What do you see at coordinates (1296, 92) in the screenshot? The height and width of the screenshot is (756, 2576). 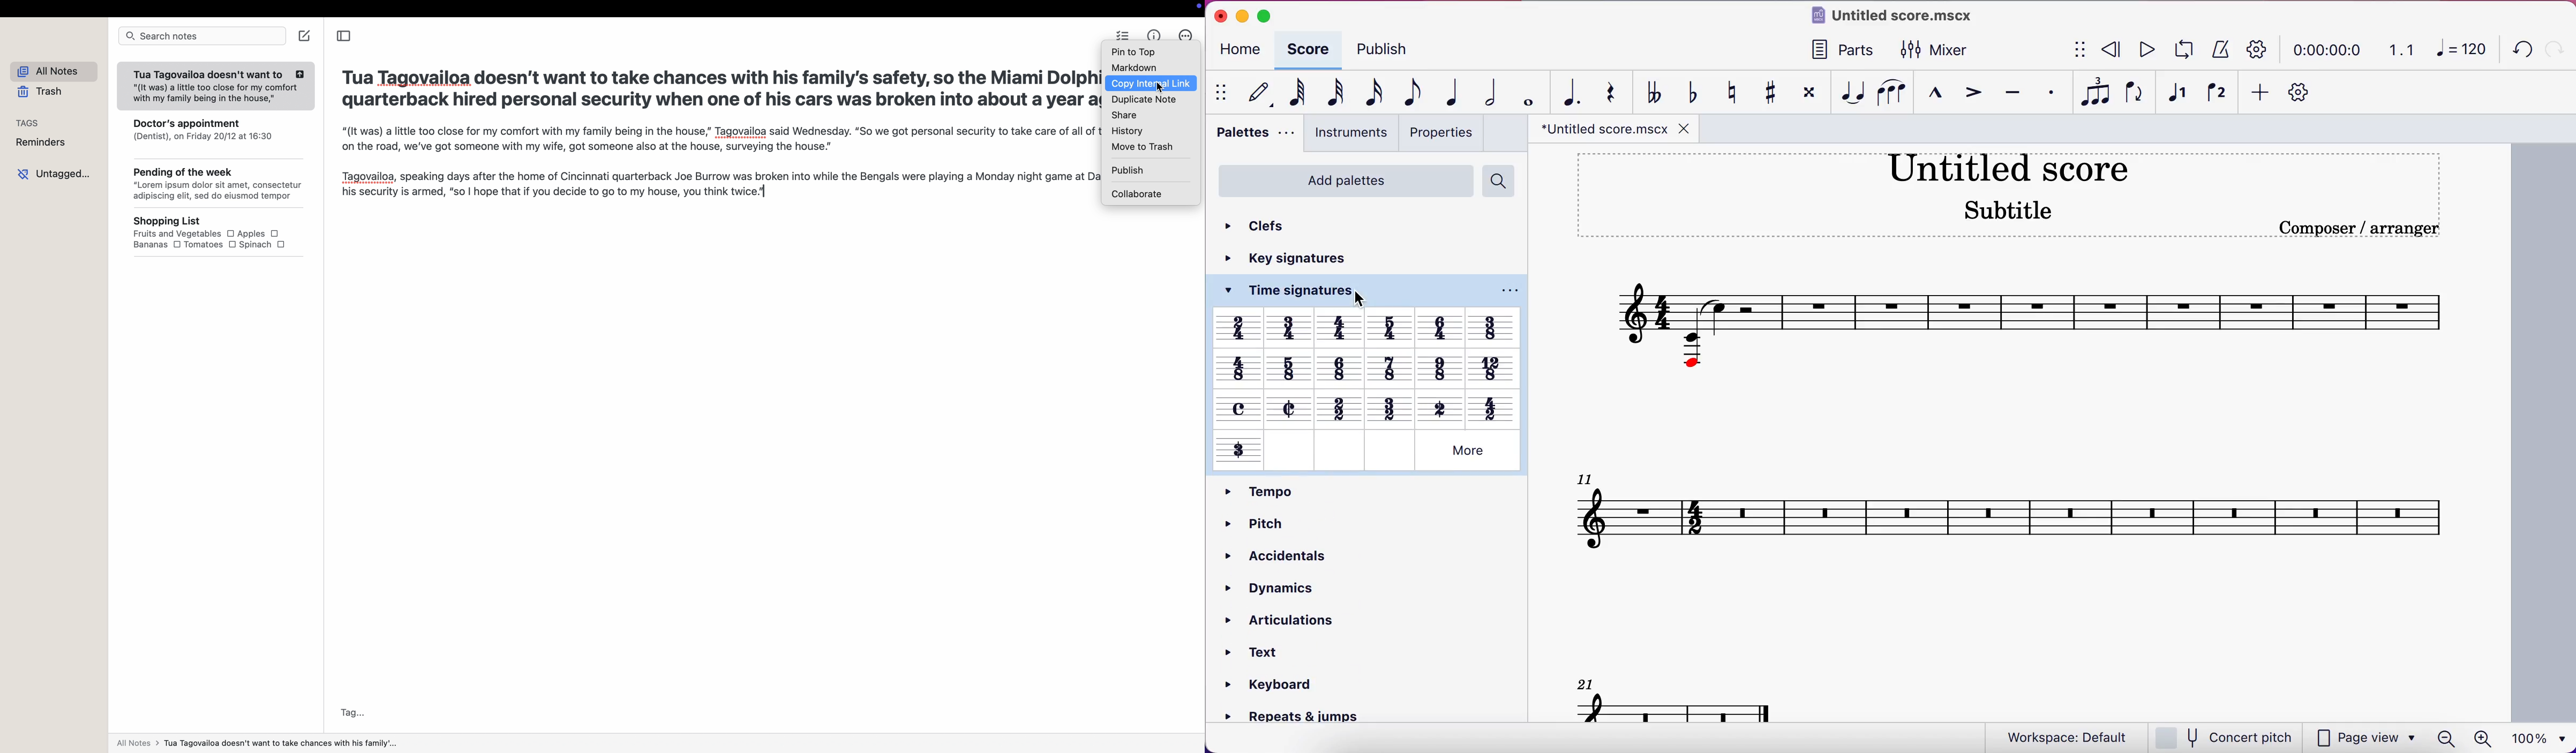 I see `64th note` at bounding box center [1296, 92].